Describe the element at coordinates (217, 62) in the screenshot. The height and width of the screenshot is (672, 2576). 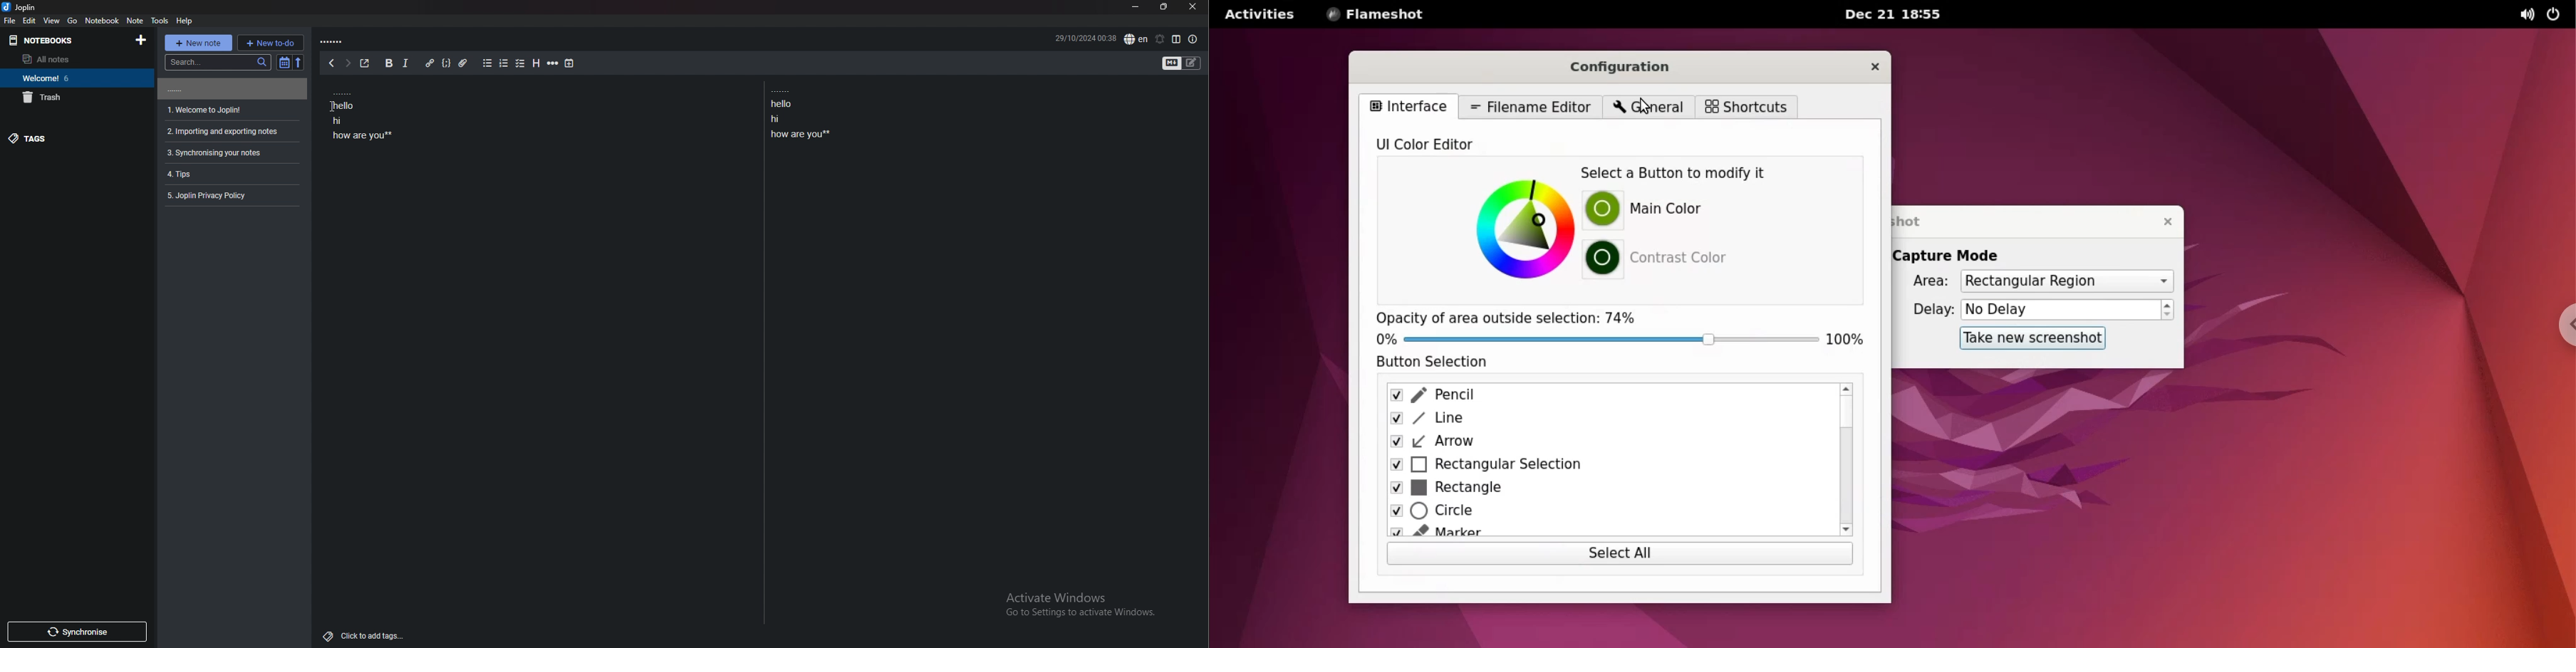
I see `search bar` at that location.